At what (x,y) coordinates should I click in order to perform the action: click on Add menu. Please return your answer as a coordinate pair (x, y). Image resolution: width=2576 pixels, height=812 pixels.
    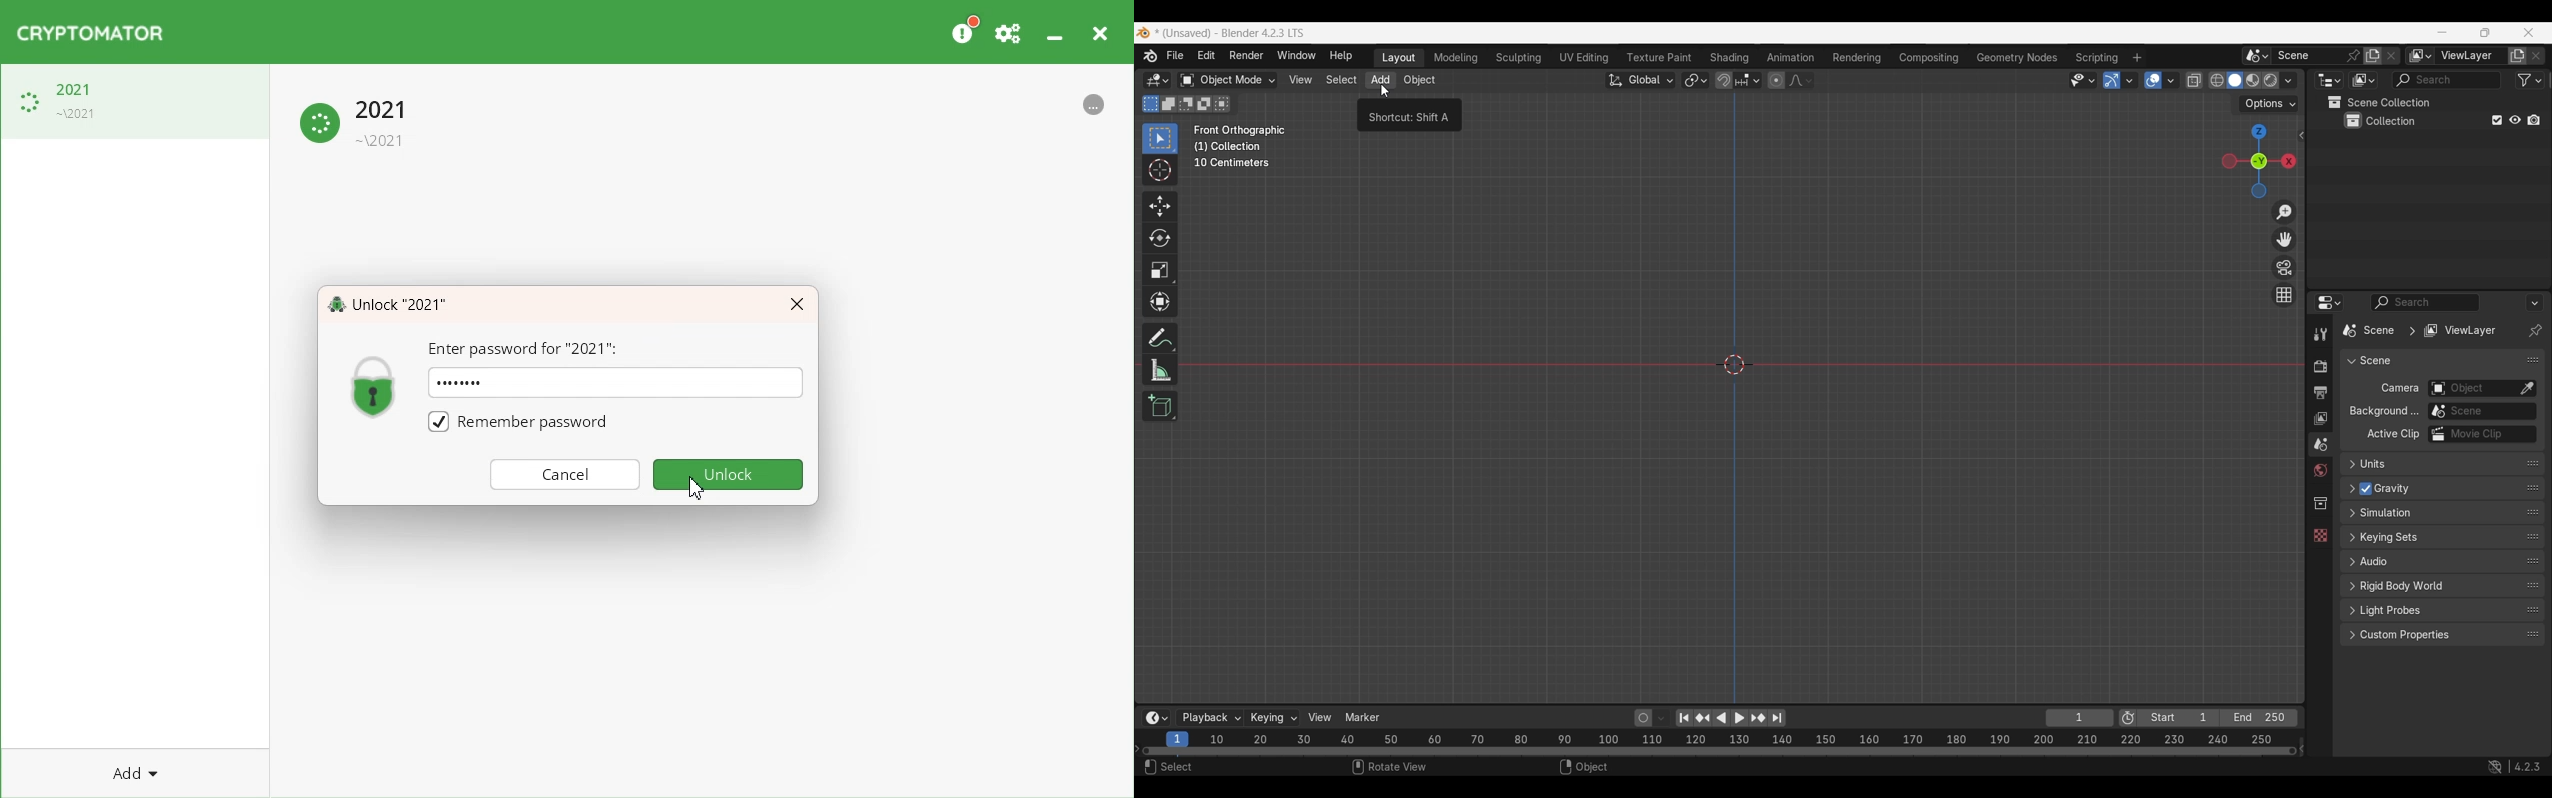
    Looking at the image, I should click on (1381, 80).